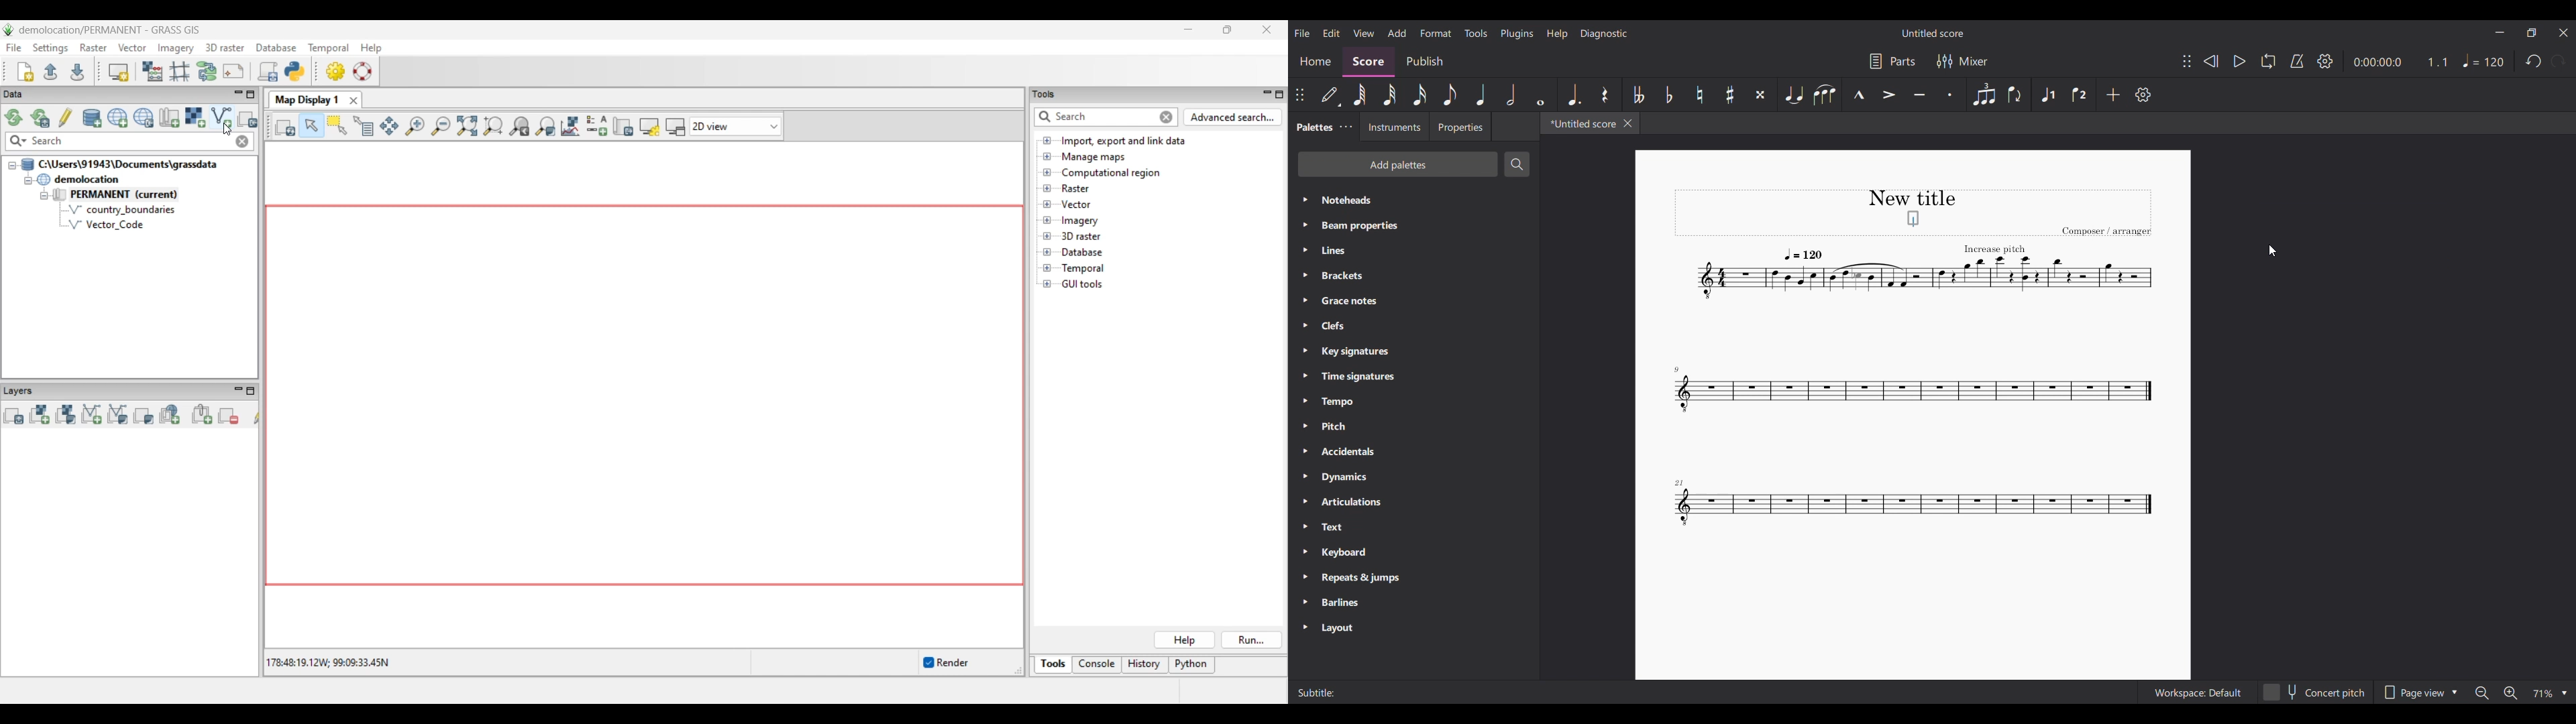 The height and width of the screenshot is (728, 2576). Describe the element at coordinates (1413, 325) in the screenshot. I see `Clefs` at that location.